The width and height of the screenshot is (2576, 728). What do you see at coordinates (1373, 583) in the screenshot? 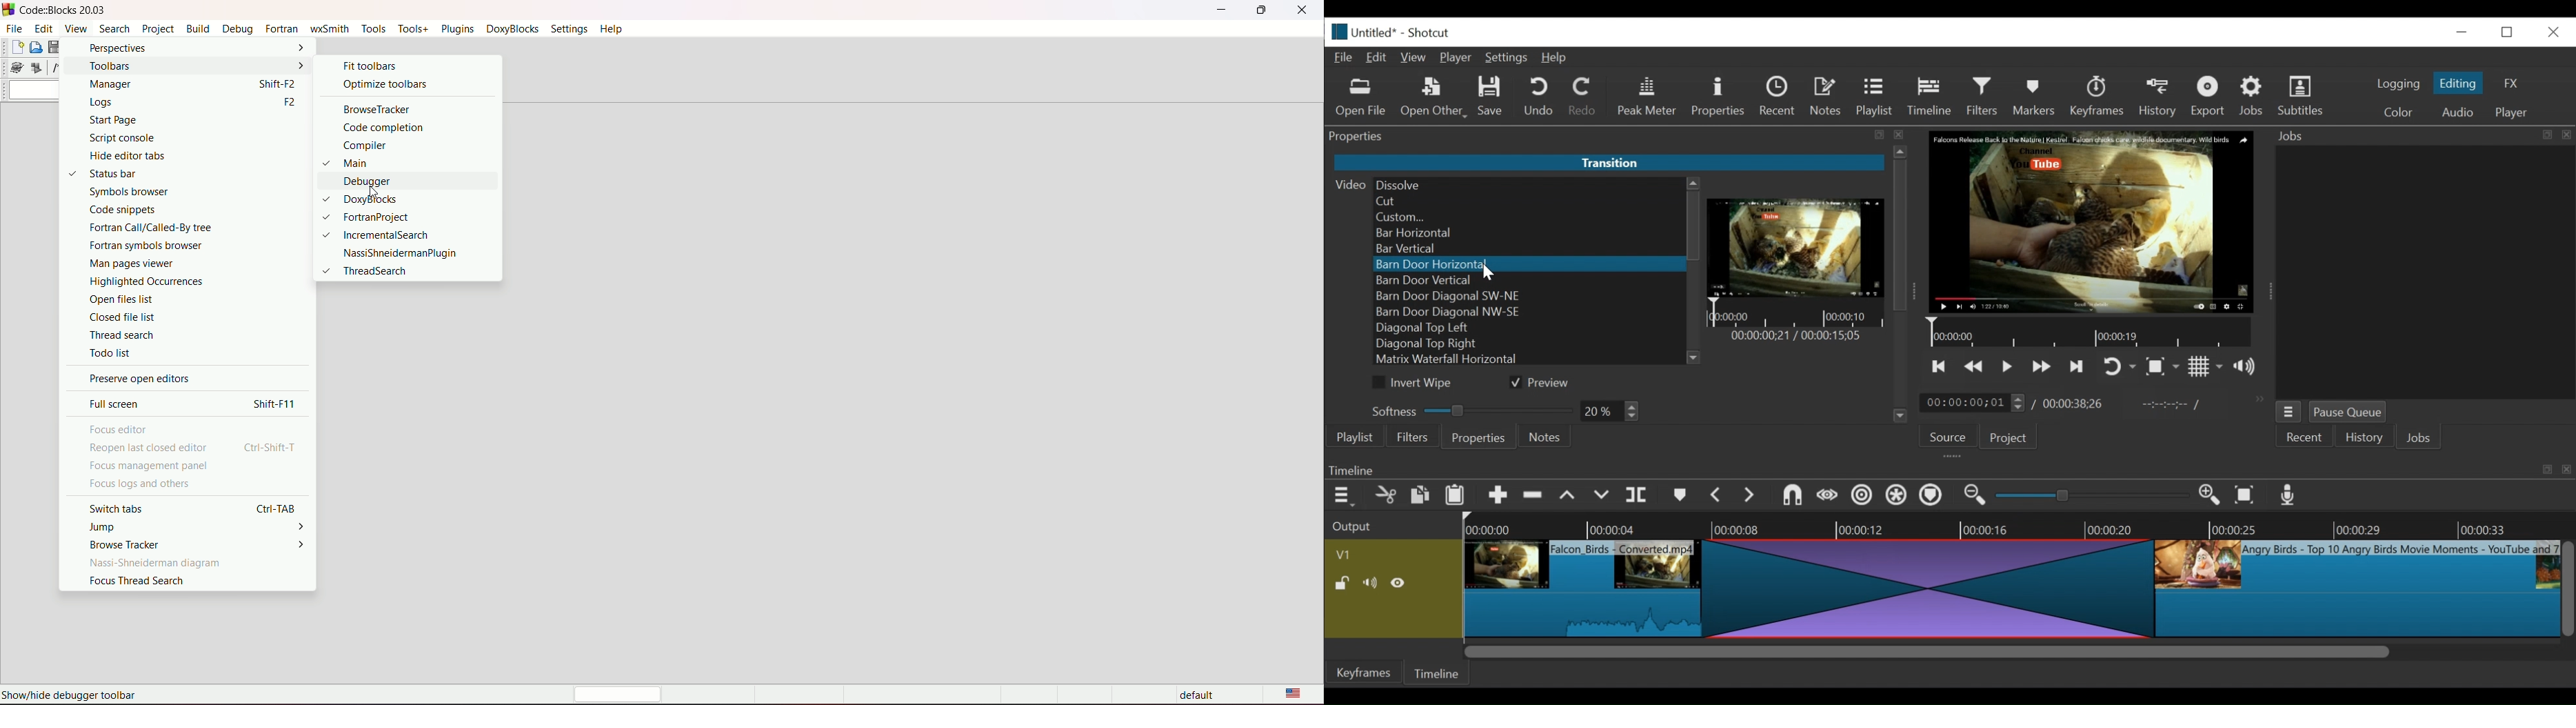
I see `Mute` at bounding box center [1373, 583].